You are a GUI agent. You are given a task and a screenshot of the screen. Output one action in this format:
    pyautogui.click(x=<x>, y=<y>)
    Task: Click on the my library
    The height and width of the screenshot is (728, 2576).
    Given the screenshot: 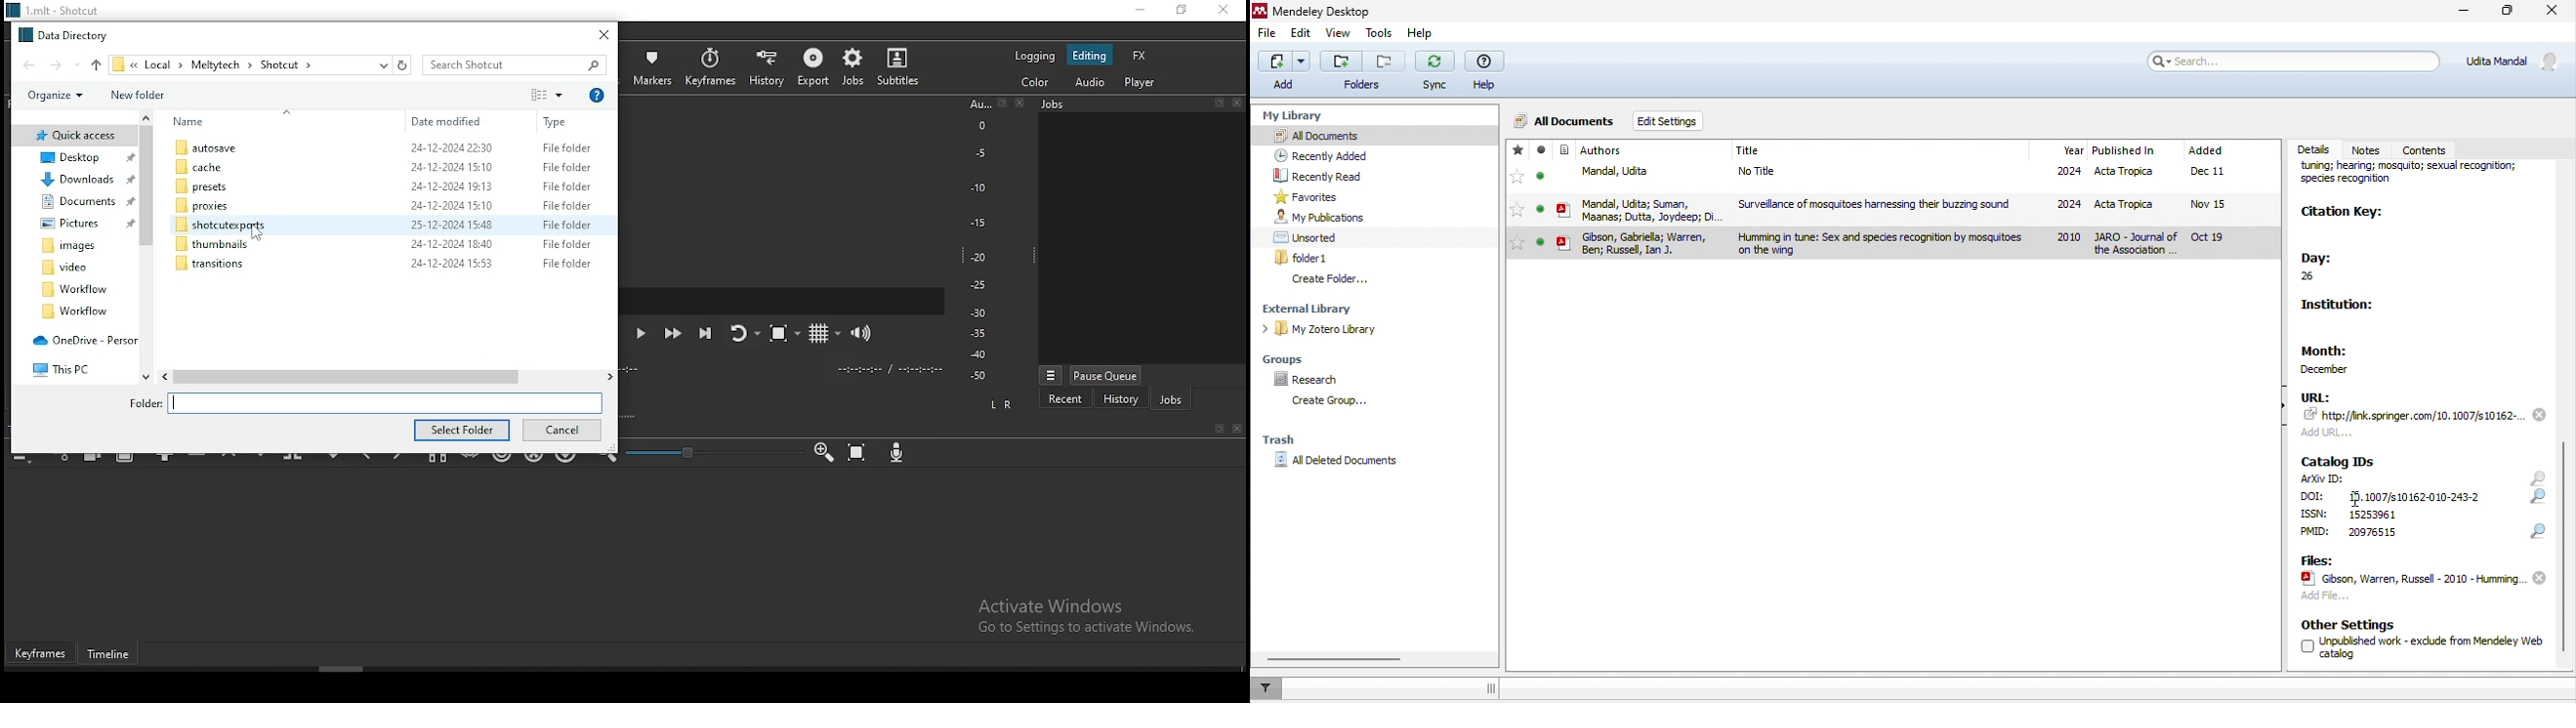 What is the action you would take?
    pyautogui.click(x=1296, y=113)
    